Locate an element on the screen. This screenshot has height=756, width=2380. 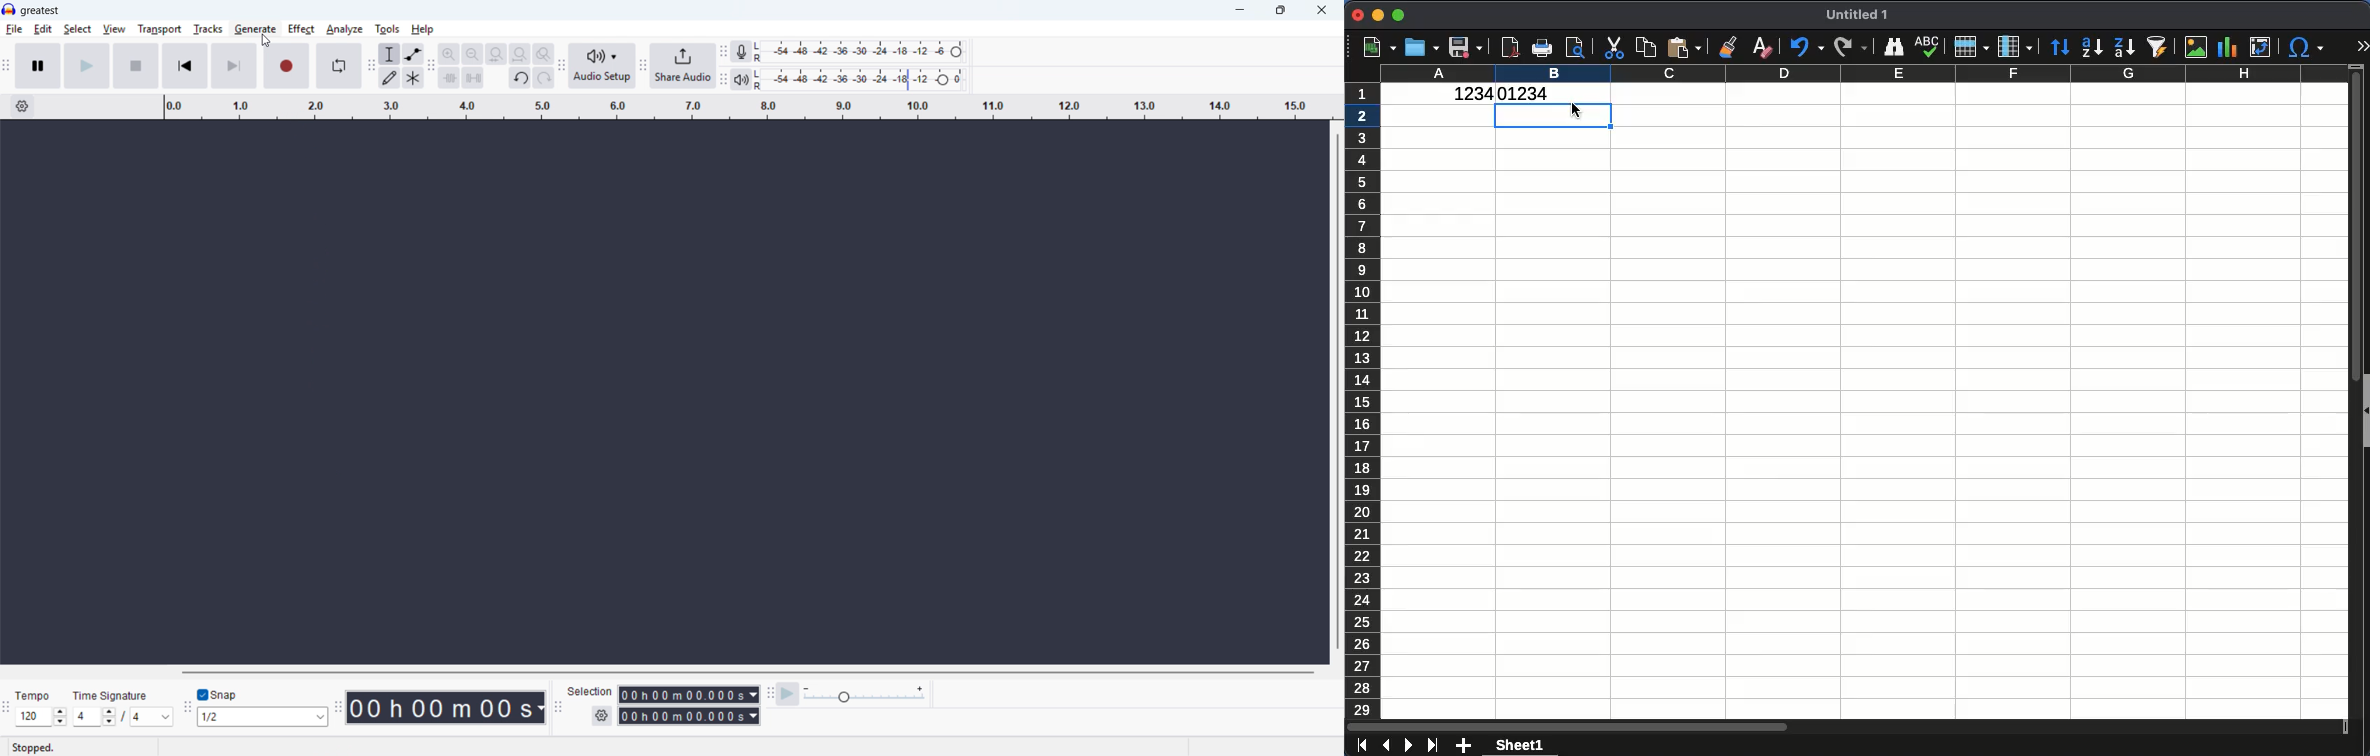
edit is located at coordinates (43, 29).